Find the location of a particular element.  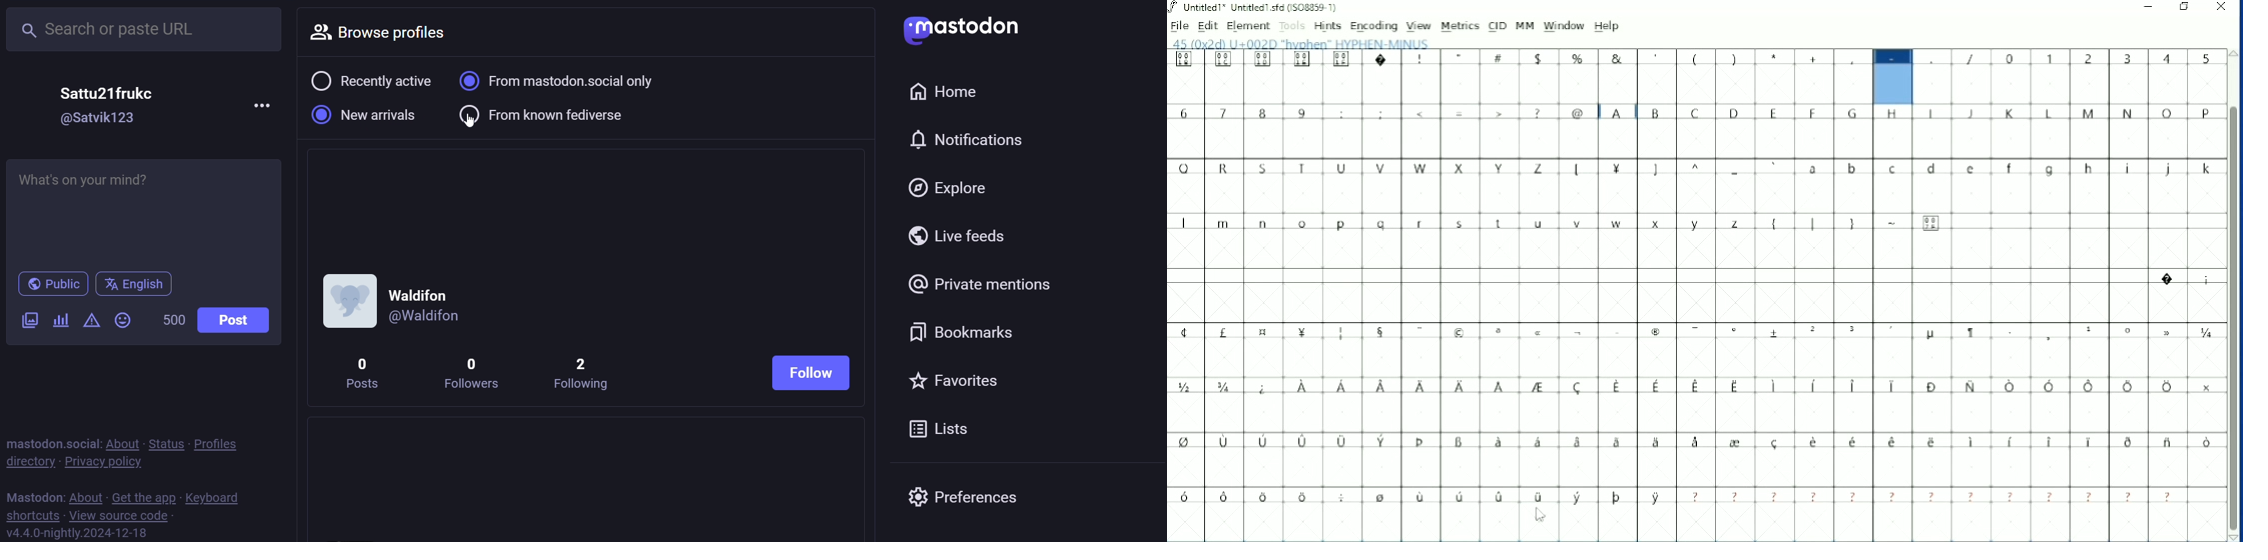

lists is located at coordinates (946, 432).